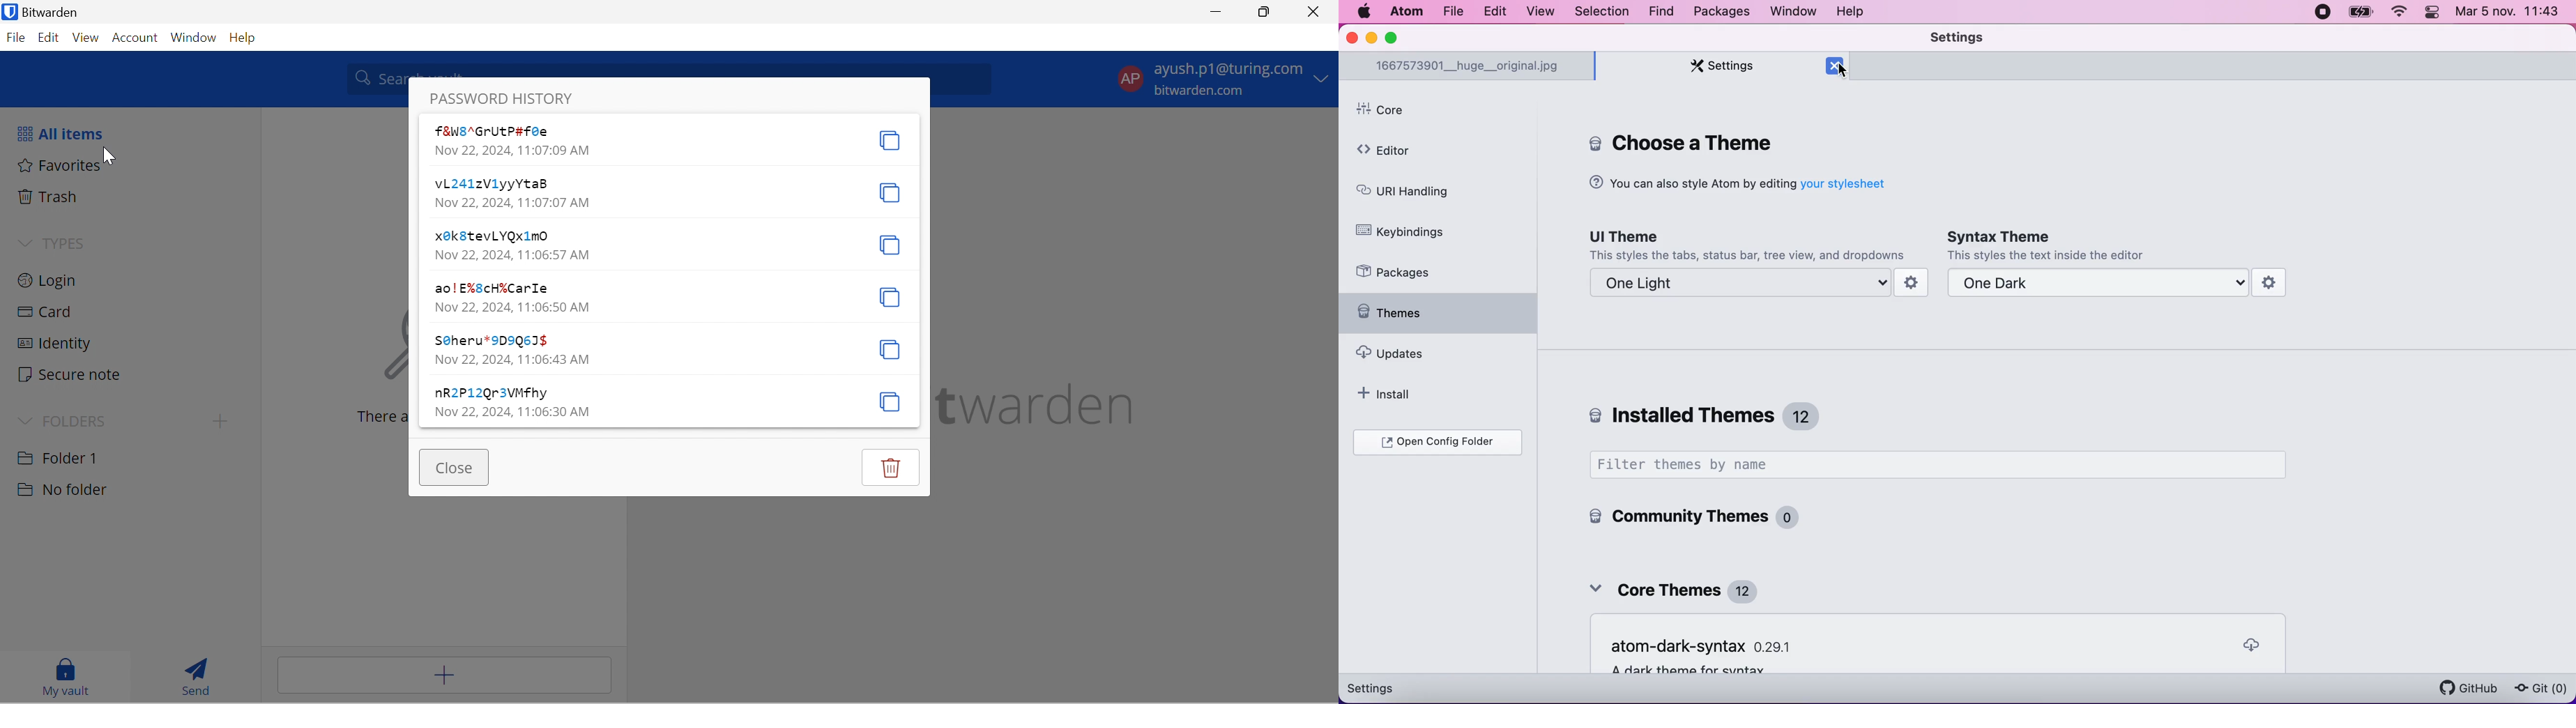 Image resolution: width=2576 pixels, height=728 pixels. What do you see at coordinates (491, 236) in the screenshot?
I see `x0k8tevLYQx1mO` at bounding box center [491, 236].